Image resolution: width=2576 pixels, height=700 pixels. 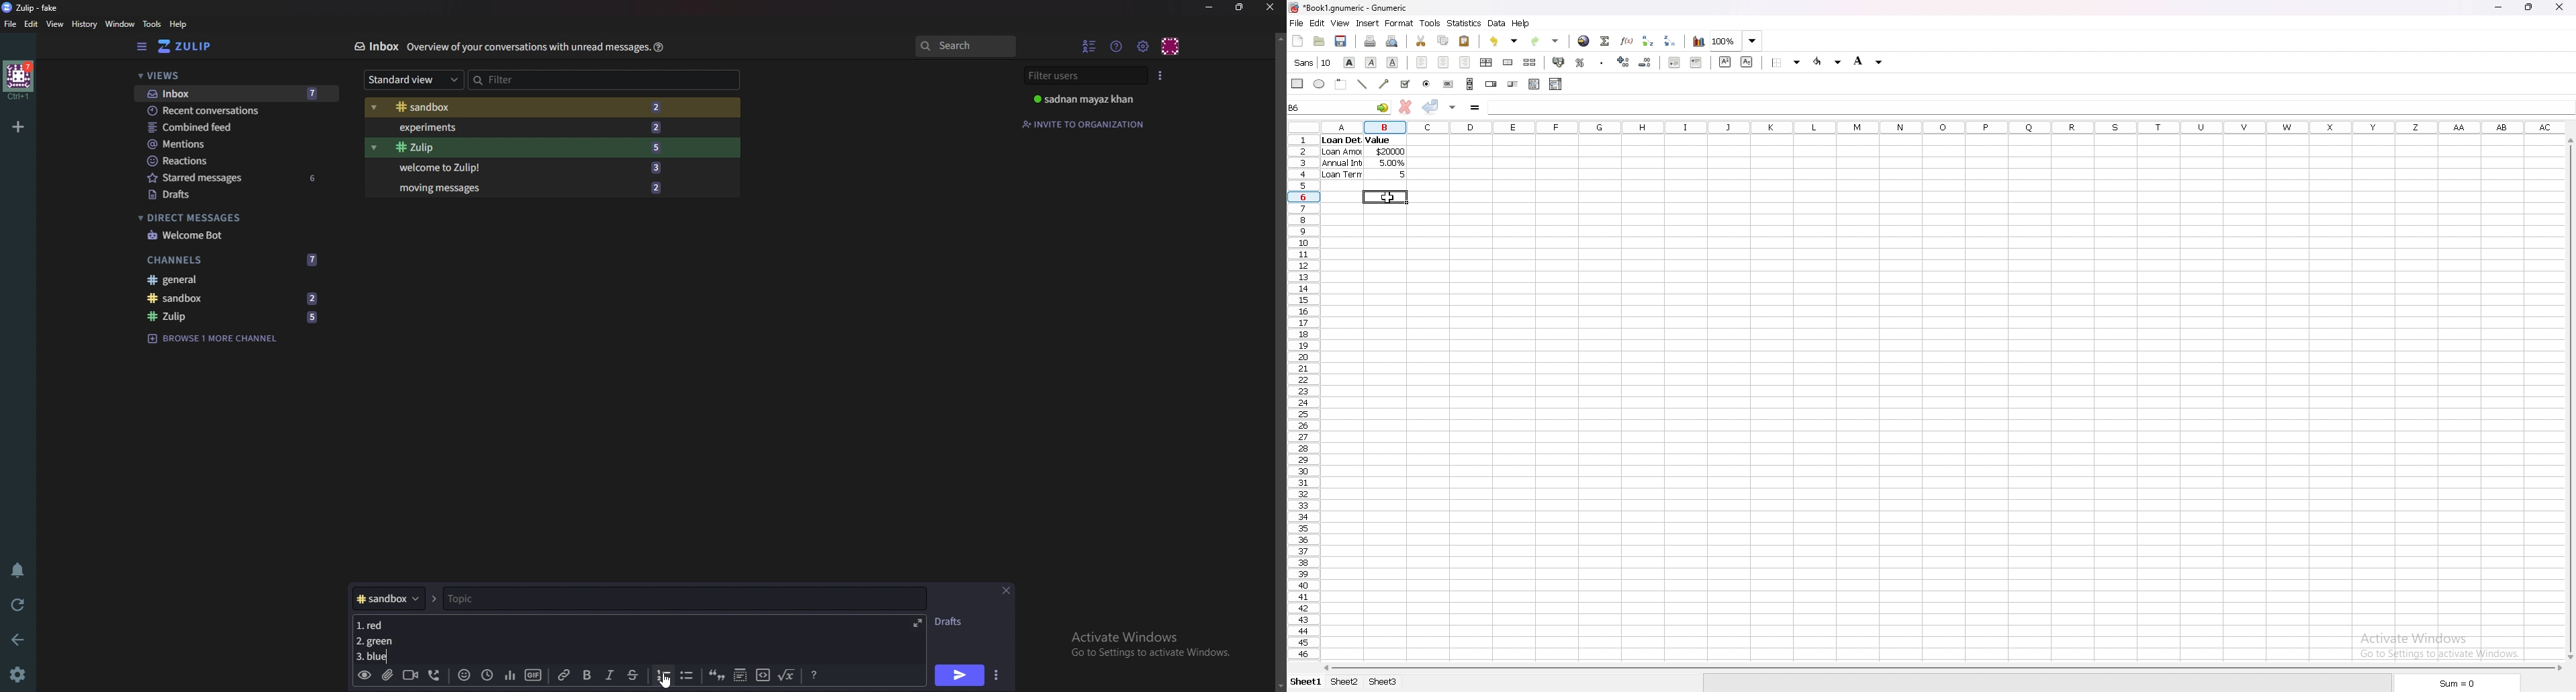 What do you see at coordinates (1514, 85) in the screenshot?
I see `slider` at bounding box center [1514, 85].